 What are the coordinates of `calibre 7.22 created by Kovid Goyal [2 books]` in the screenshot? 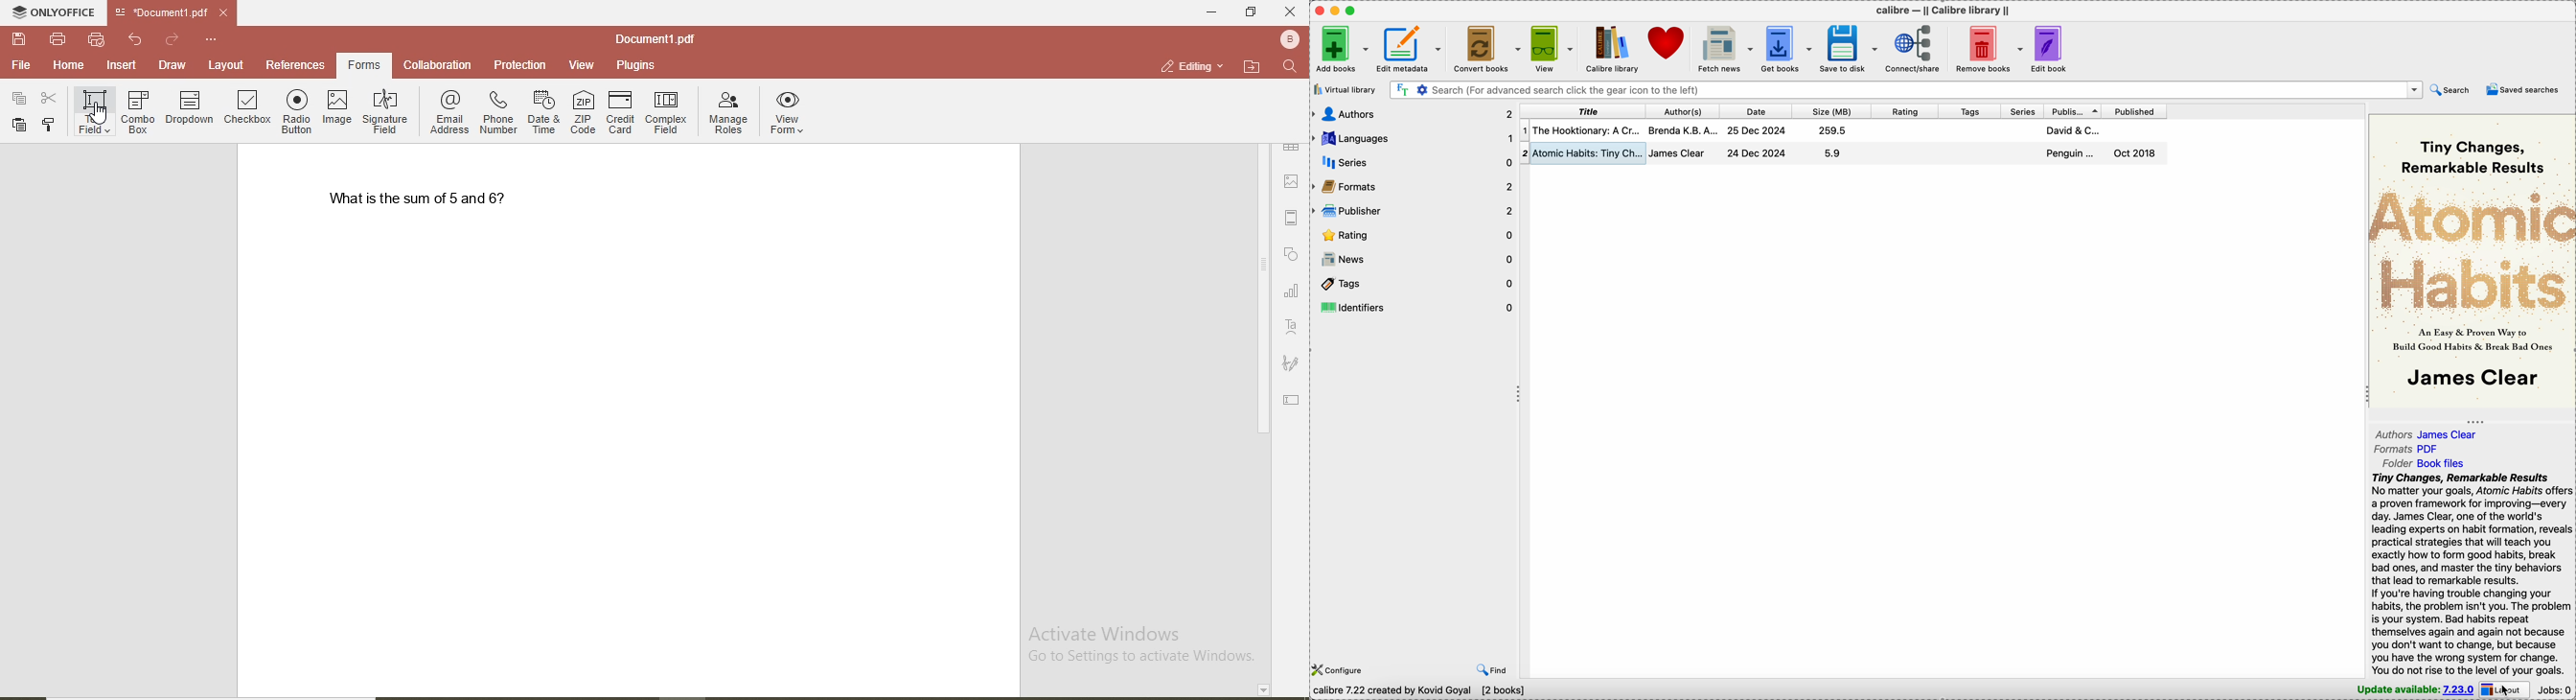 It's located at (1420, 692).